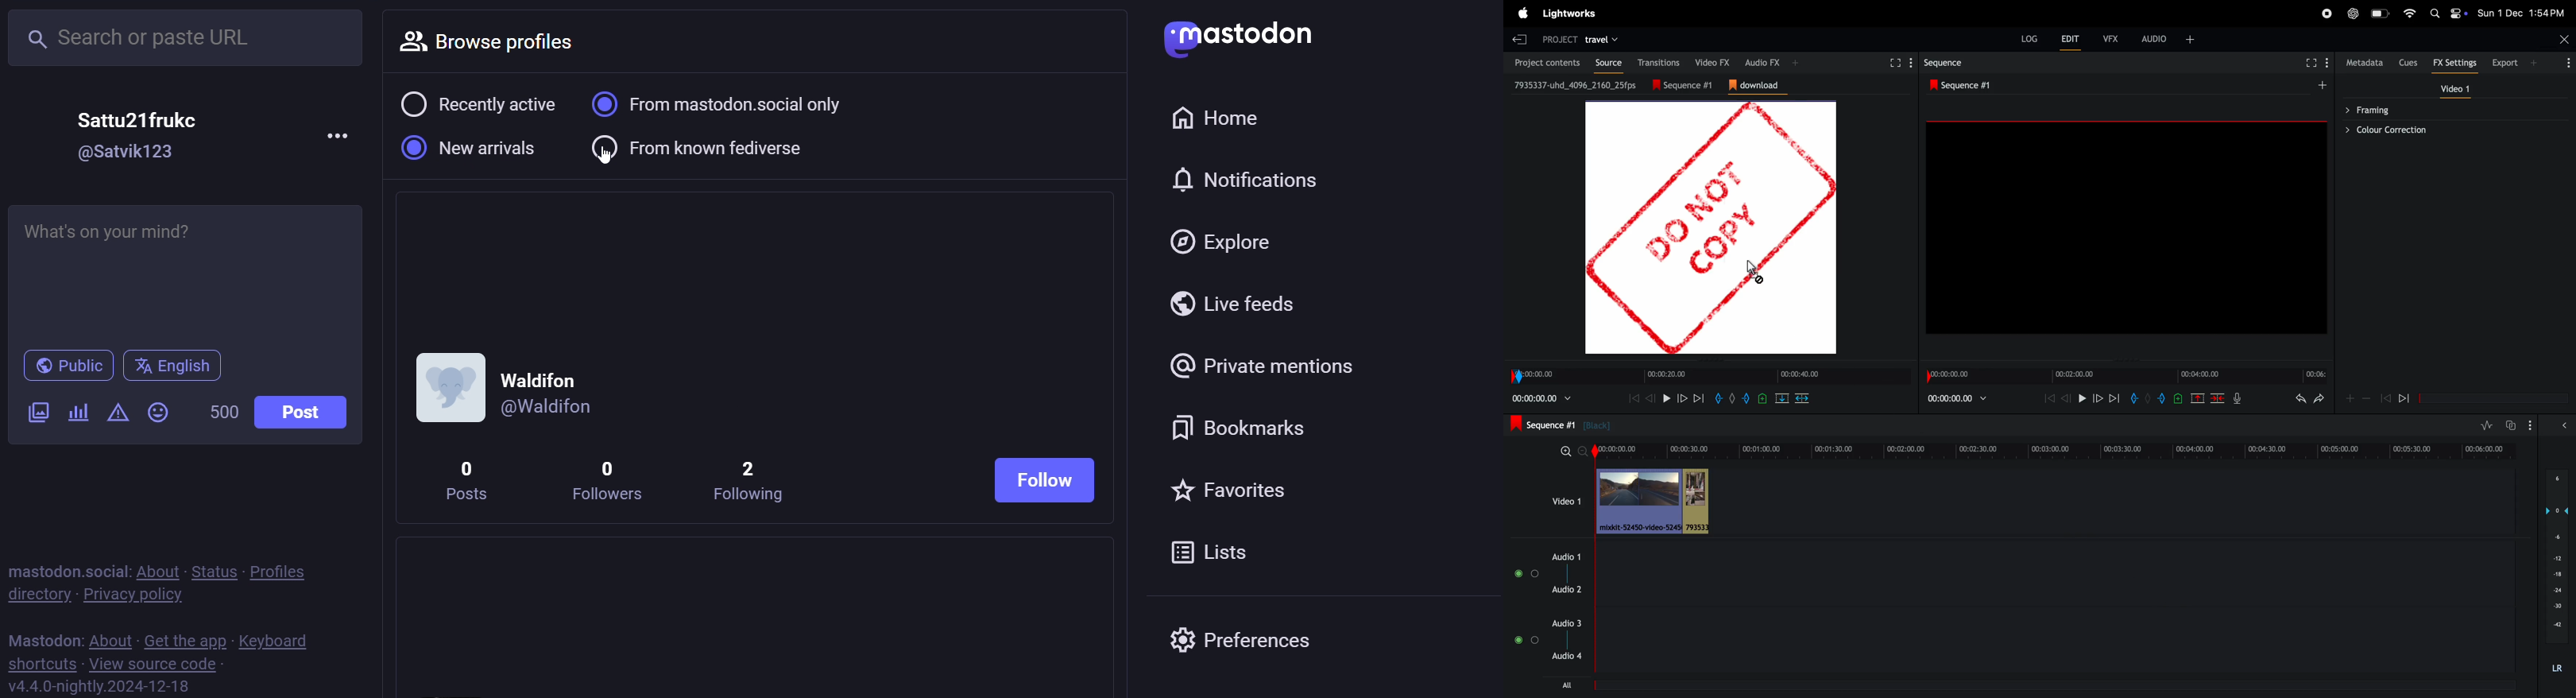 Image resolution: width=2576 pixels, height=700 pixels. Describe the element at coordinates (2029, 38) in the screenshot. I see `log` at that location.